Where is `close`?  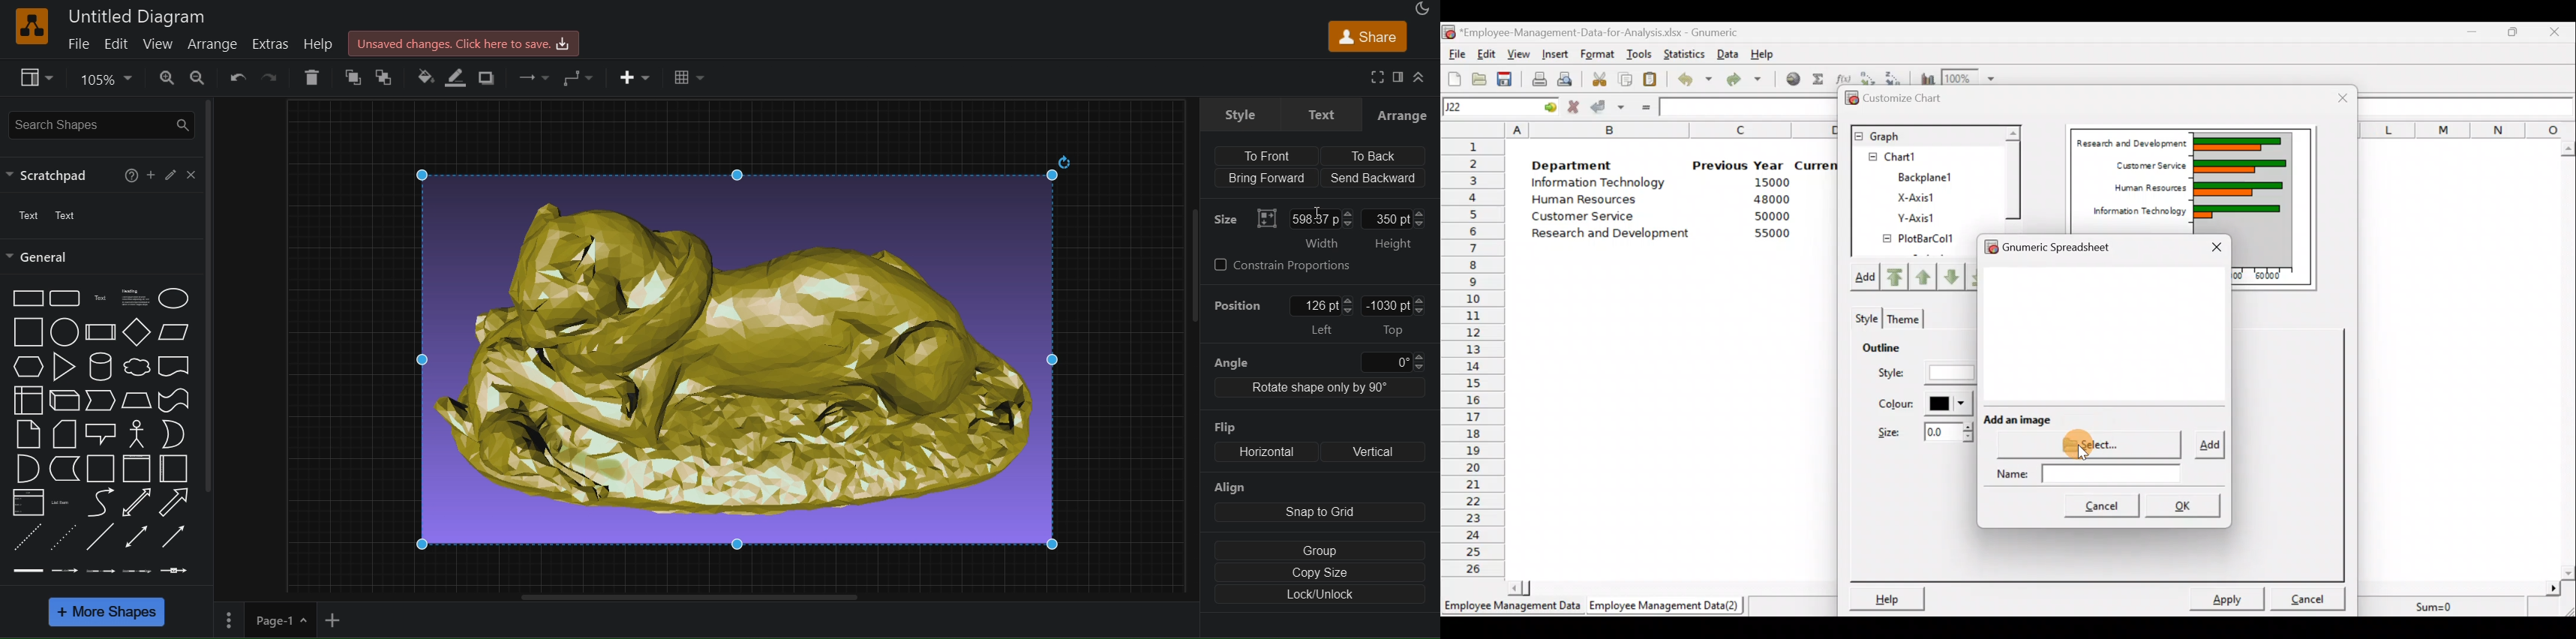 close is located at coordinates (192, 175).